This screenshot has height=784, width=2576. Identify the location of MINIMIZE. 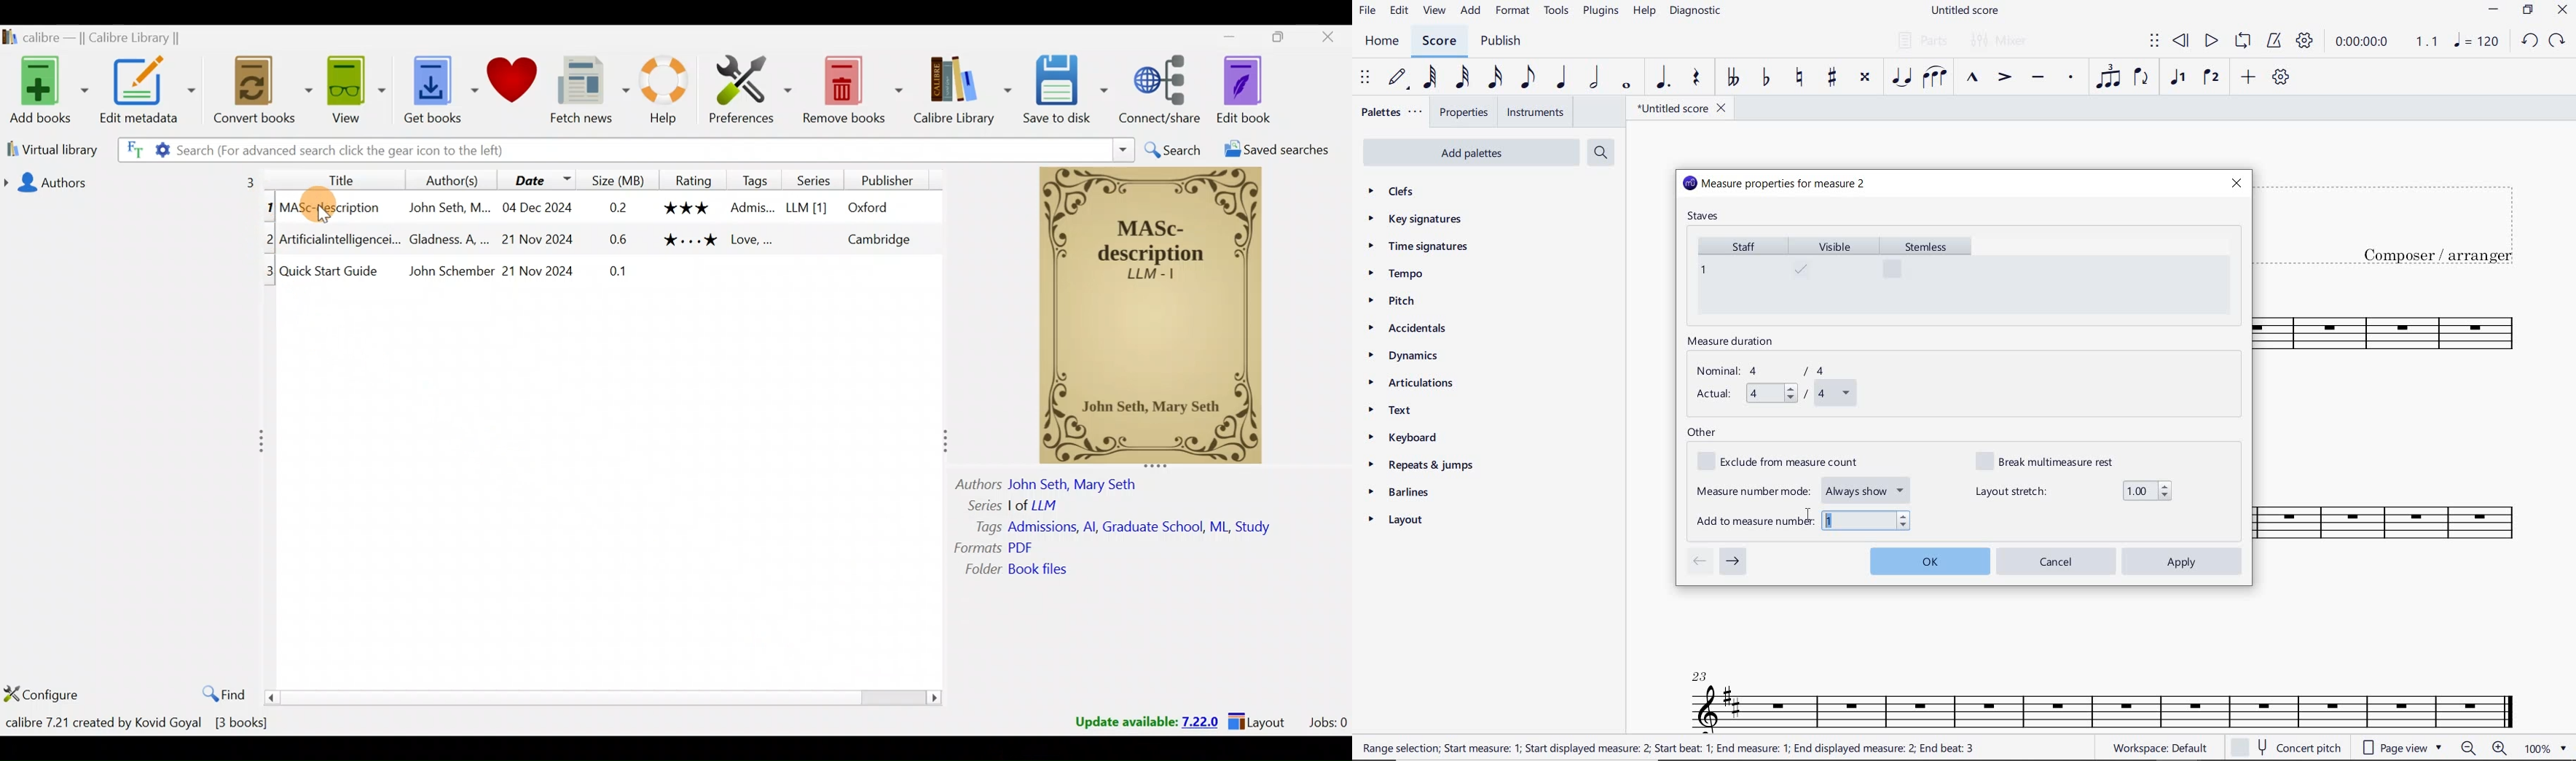
(2494, 12).